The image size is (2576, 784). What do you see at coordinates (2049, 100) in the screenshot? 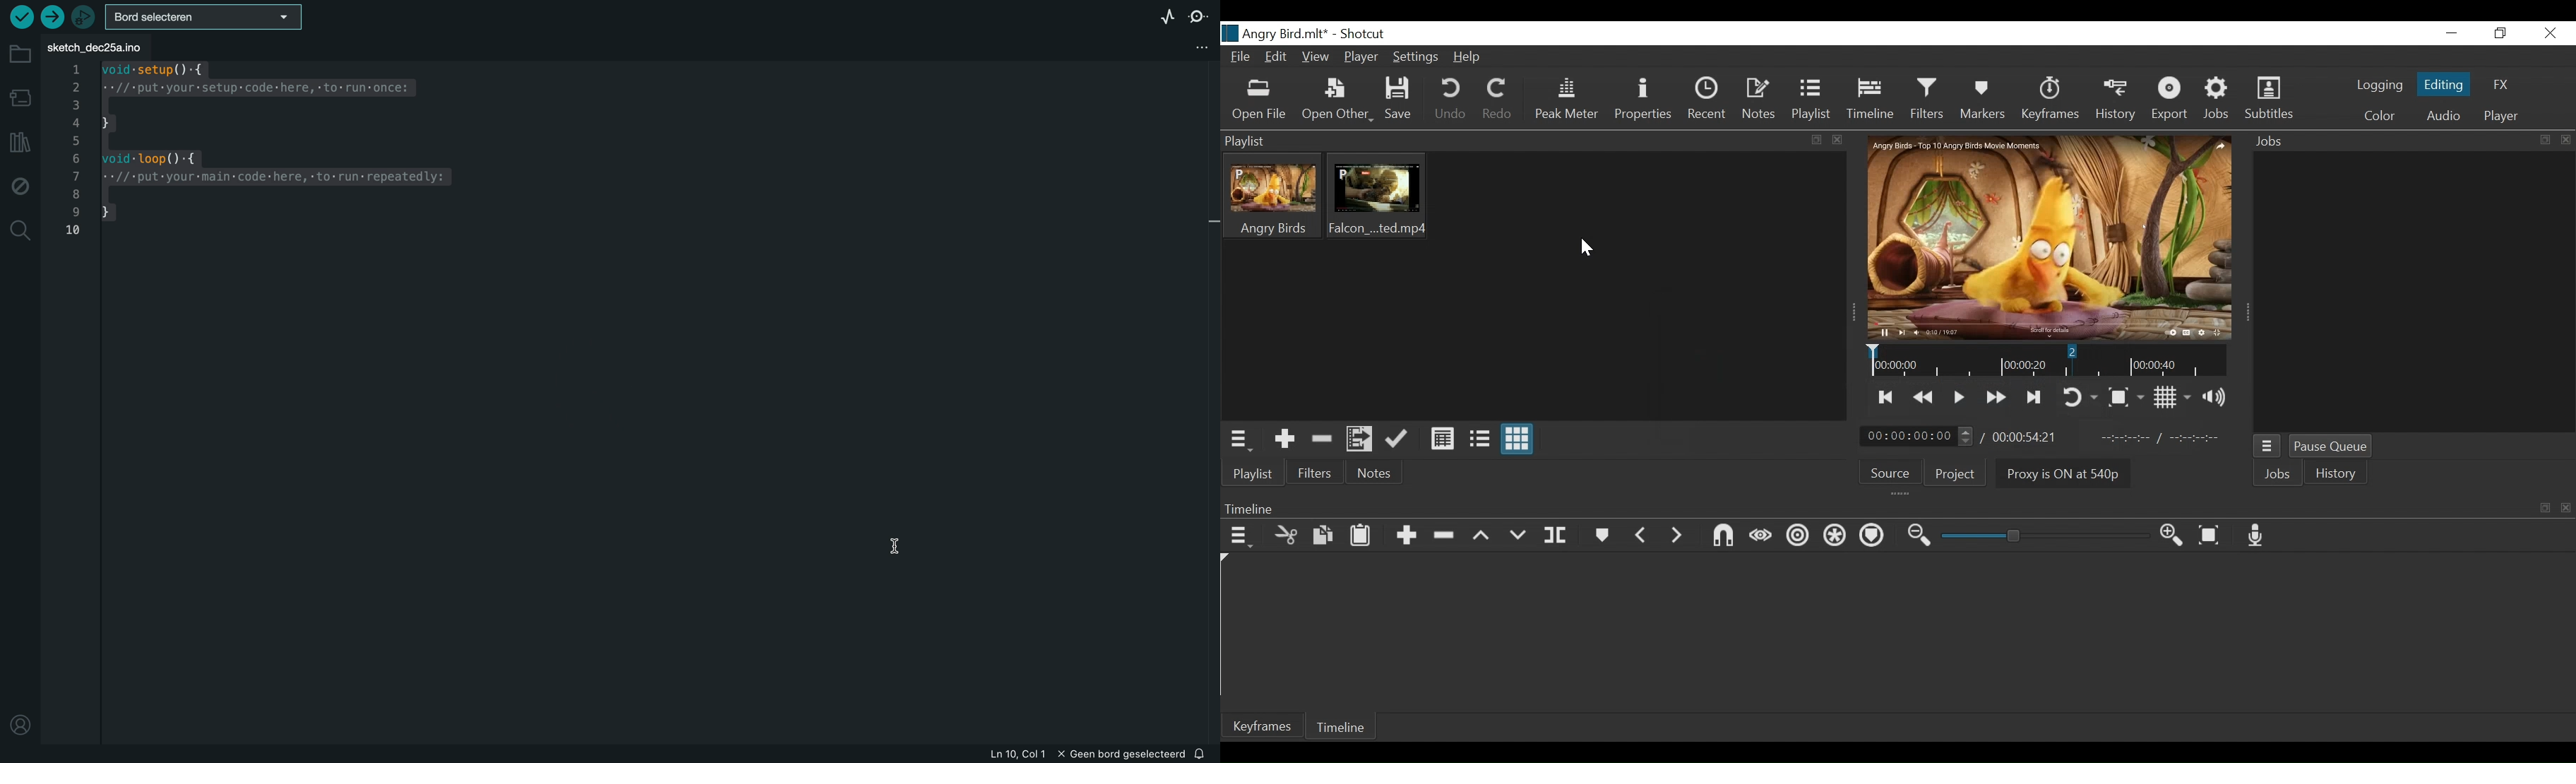
I see `Keyframes` at bounding box center [2049, 100].